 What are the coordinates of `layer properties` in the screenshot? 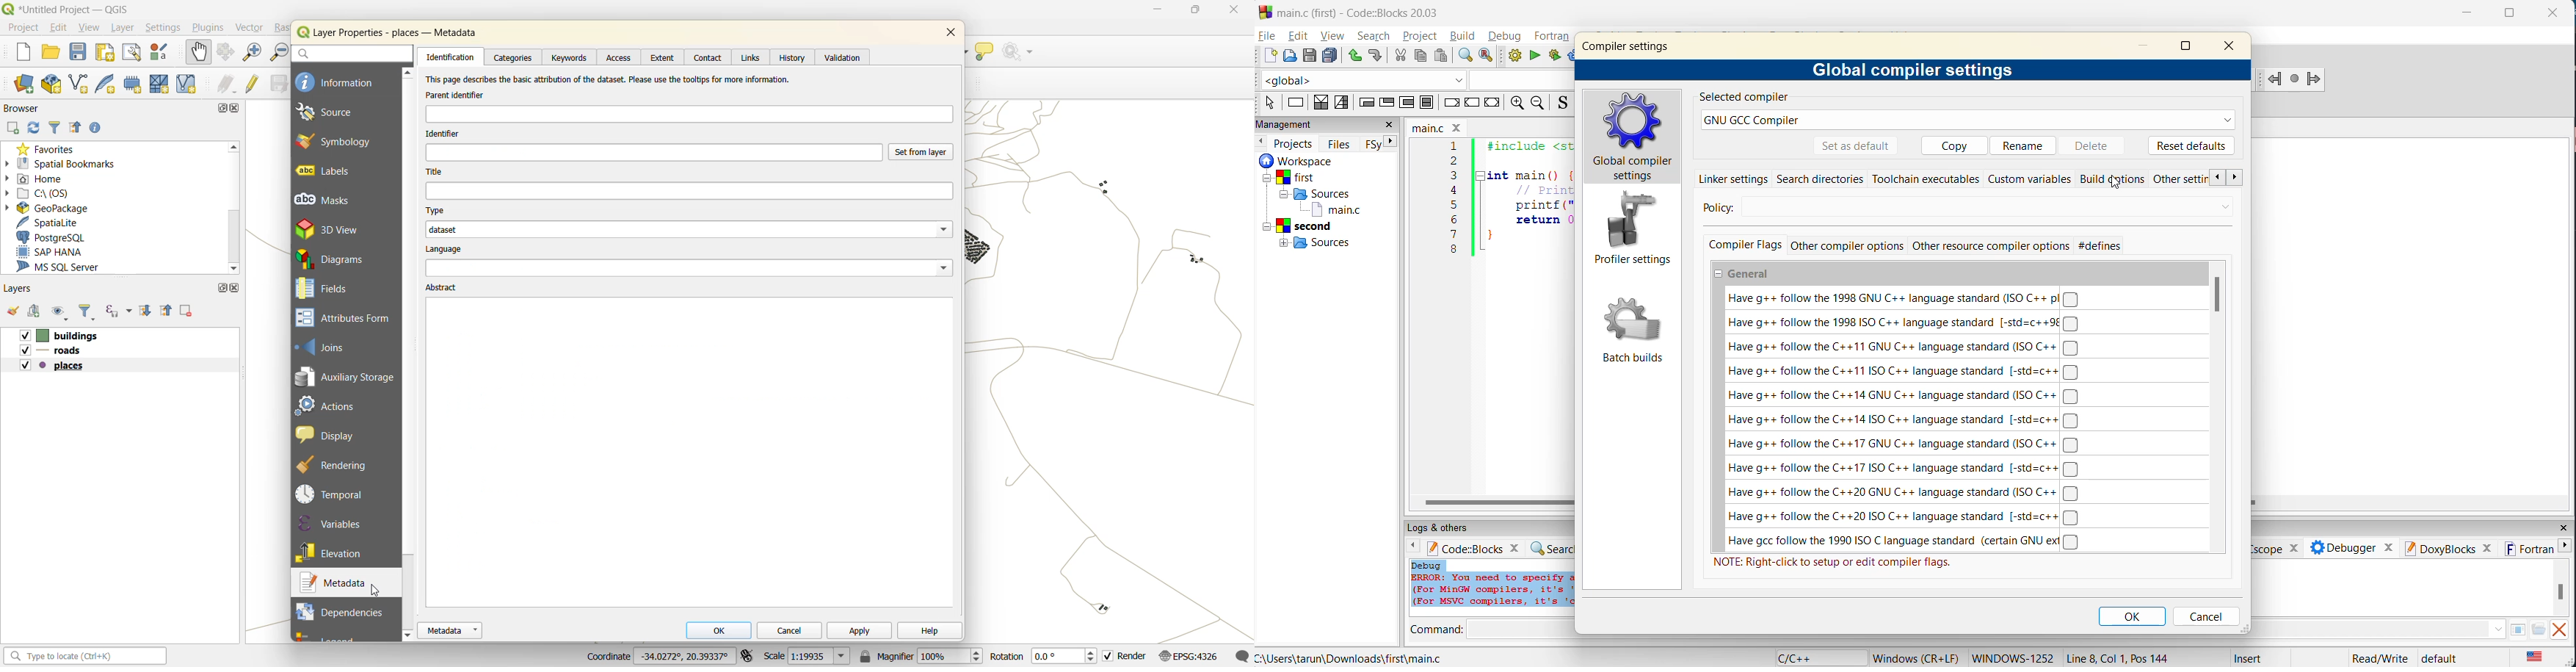 It's located at (399, 34).